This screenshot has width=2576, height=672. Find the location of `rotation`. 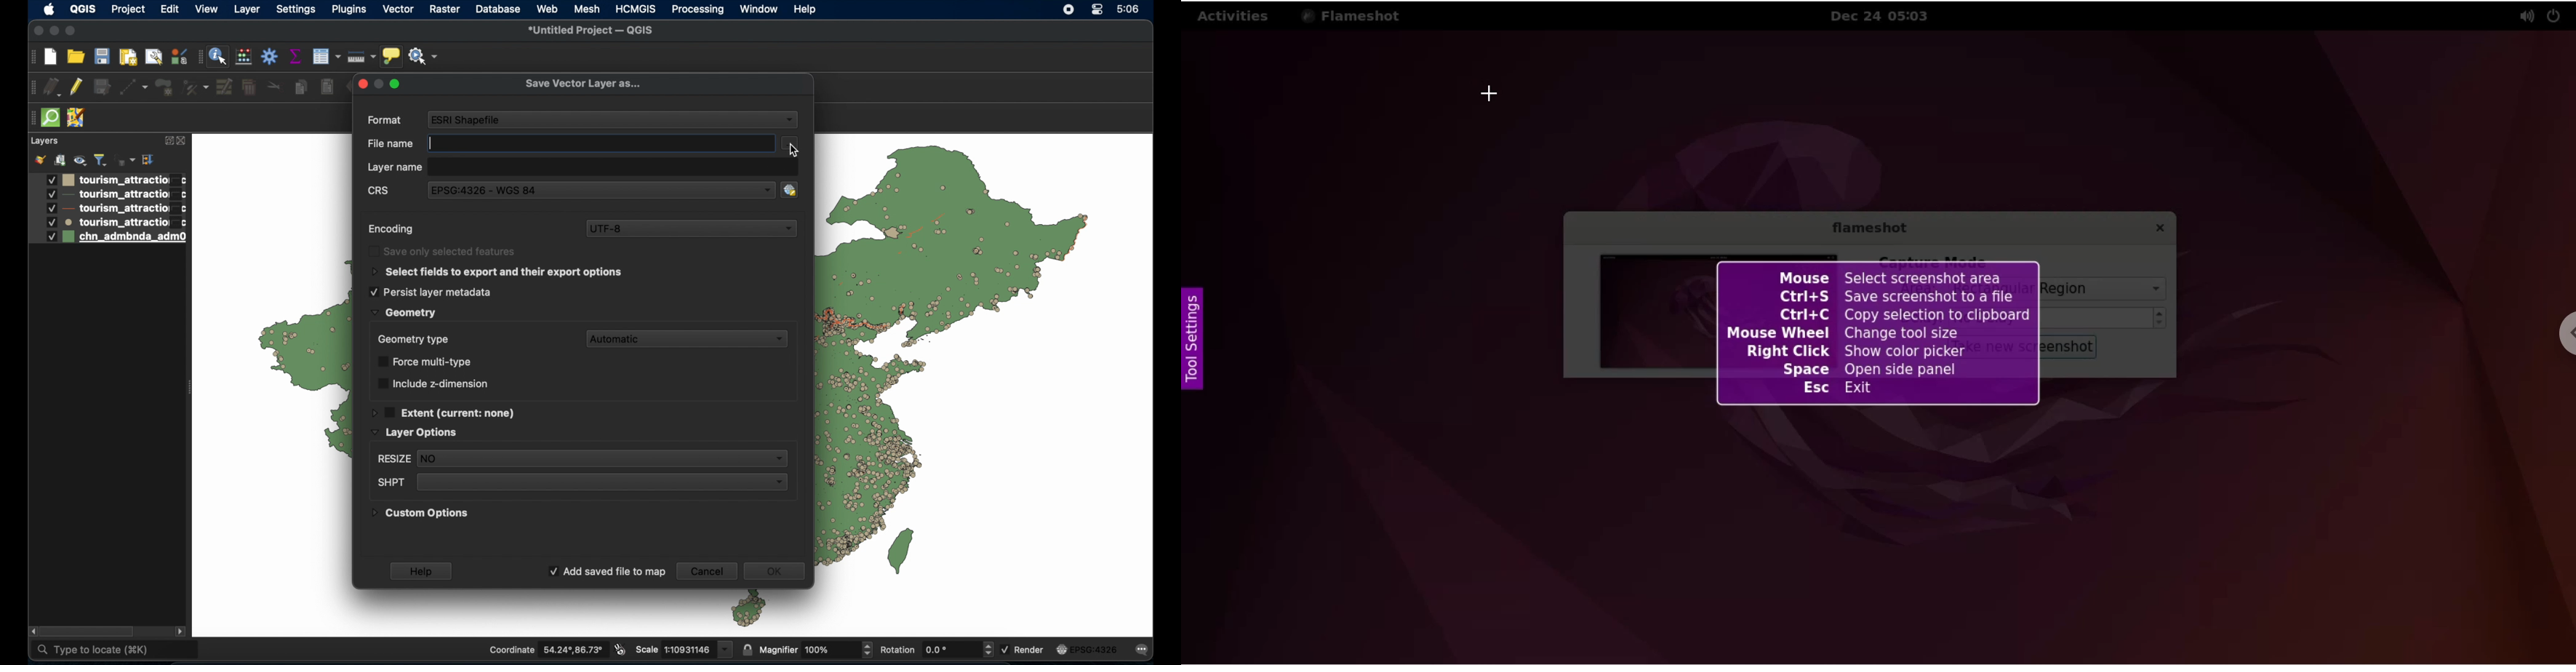

rotation is located at coordinates (936, 648).